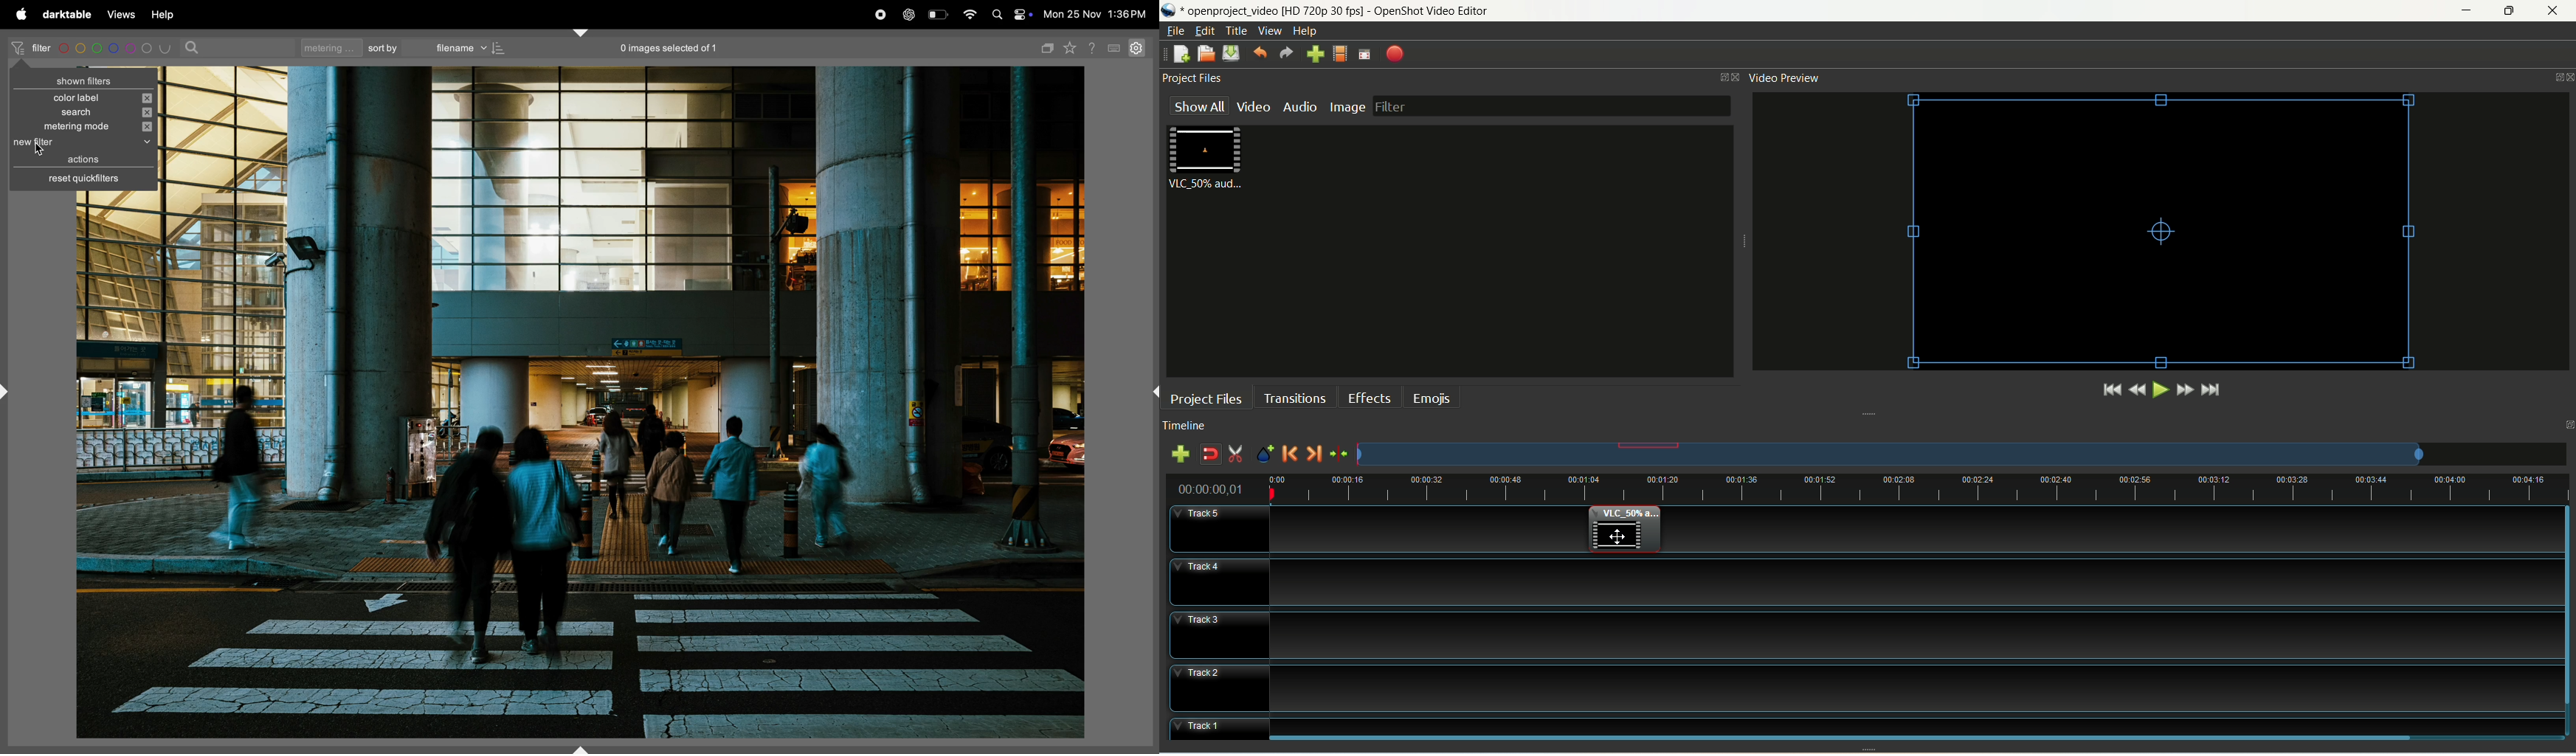  I want to click on shift+ctrl+t, so click(581, 32).